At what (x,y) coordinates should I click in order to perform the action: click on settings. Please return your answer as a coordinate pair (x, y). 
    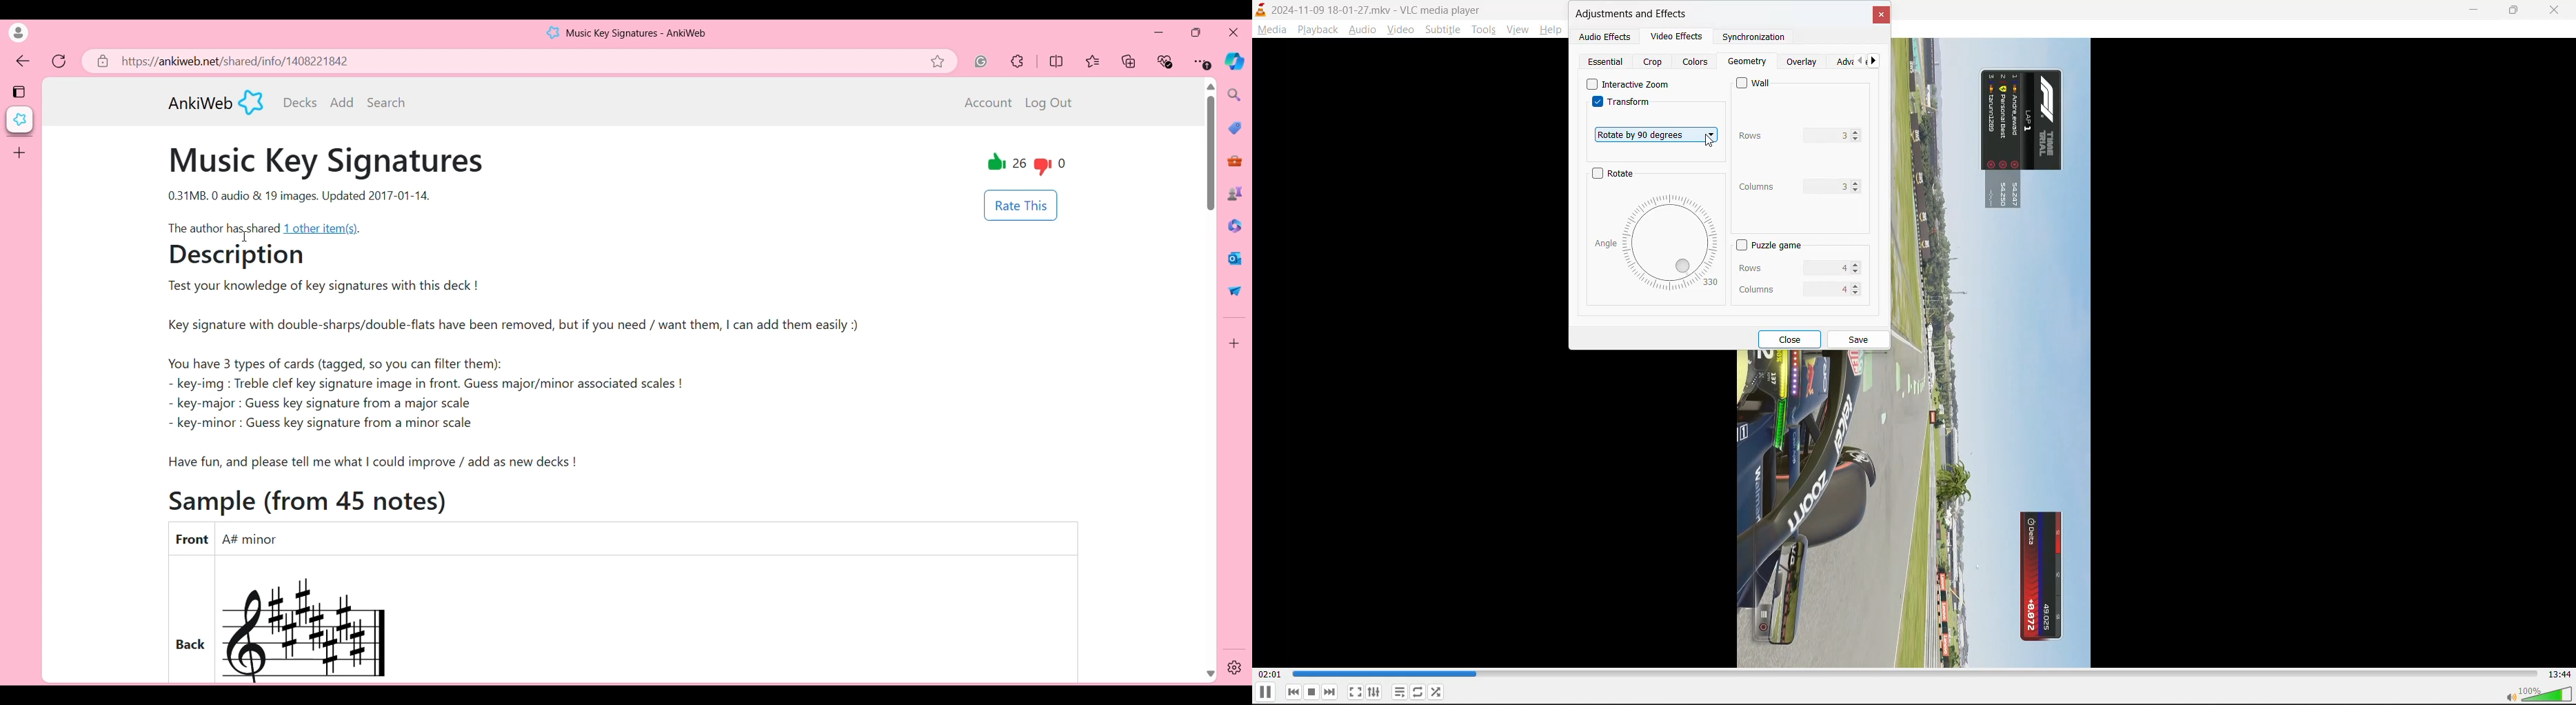
    Looking at the image, I should click on (1375, 693).